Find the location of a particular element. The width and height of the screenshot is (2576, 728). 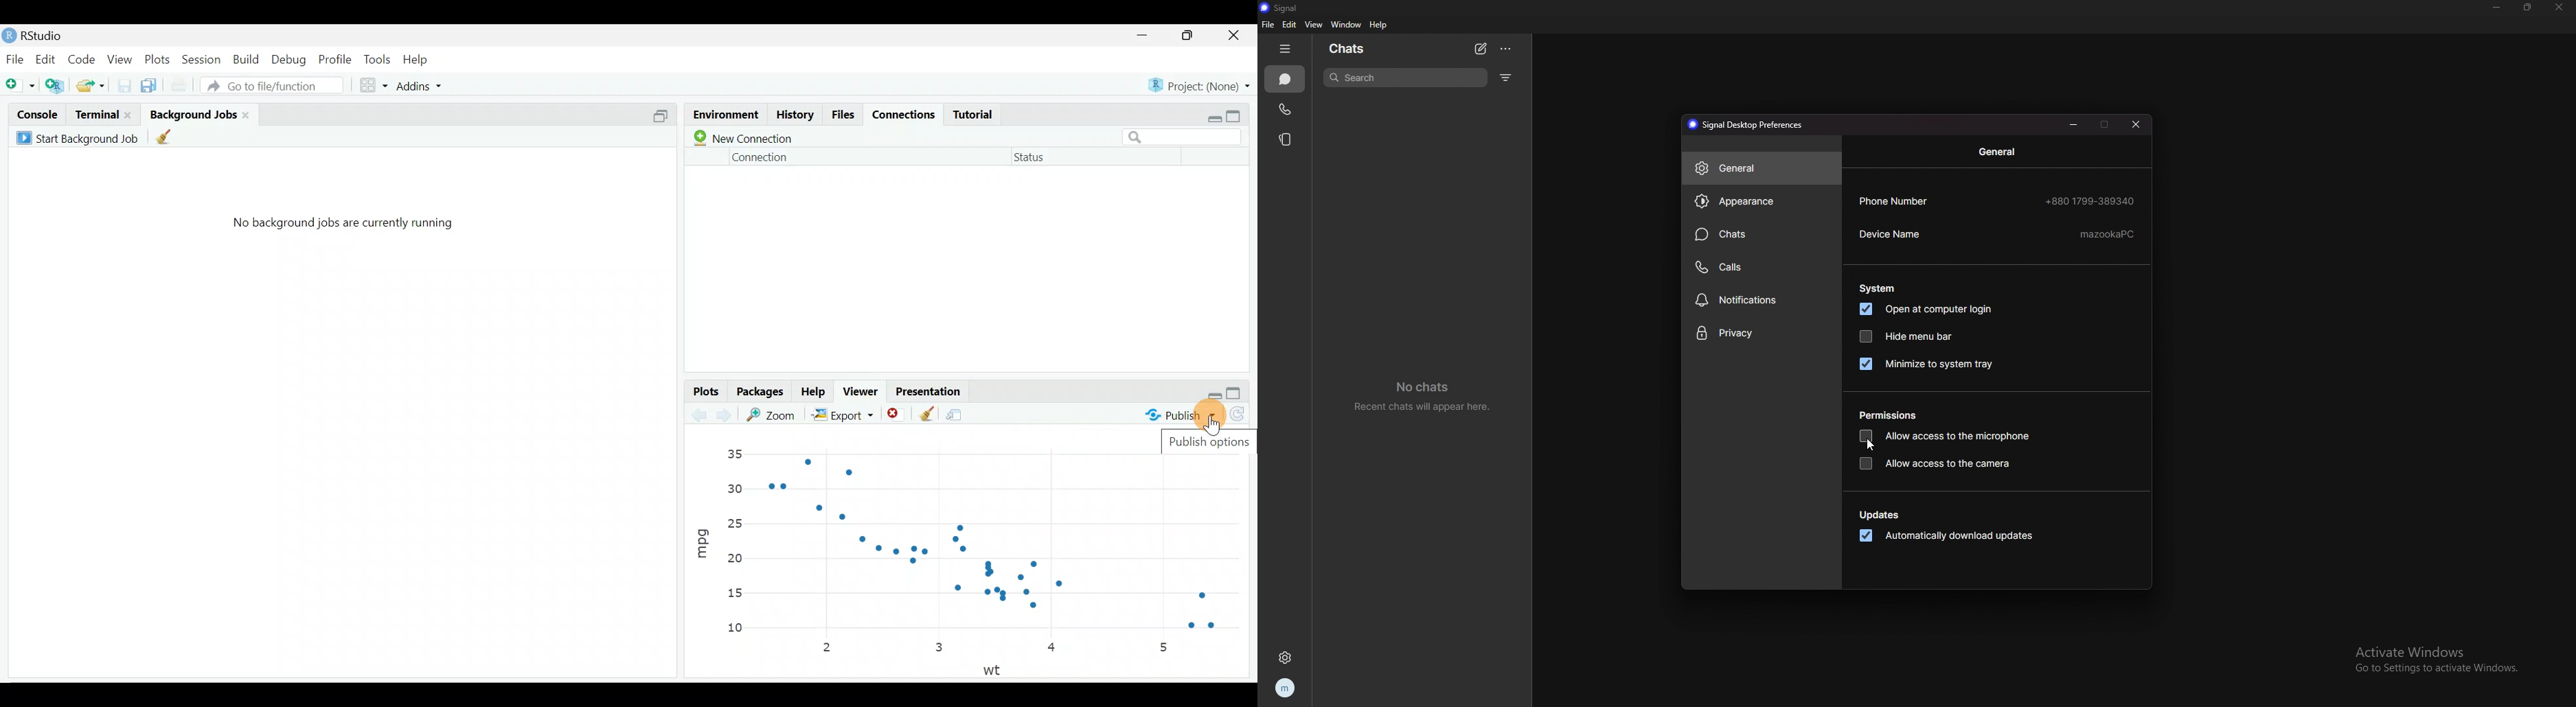

Publish options is located at coordinates (1210, 444).